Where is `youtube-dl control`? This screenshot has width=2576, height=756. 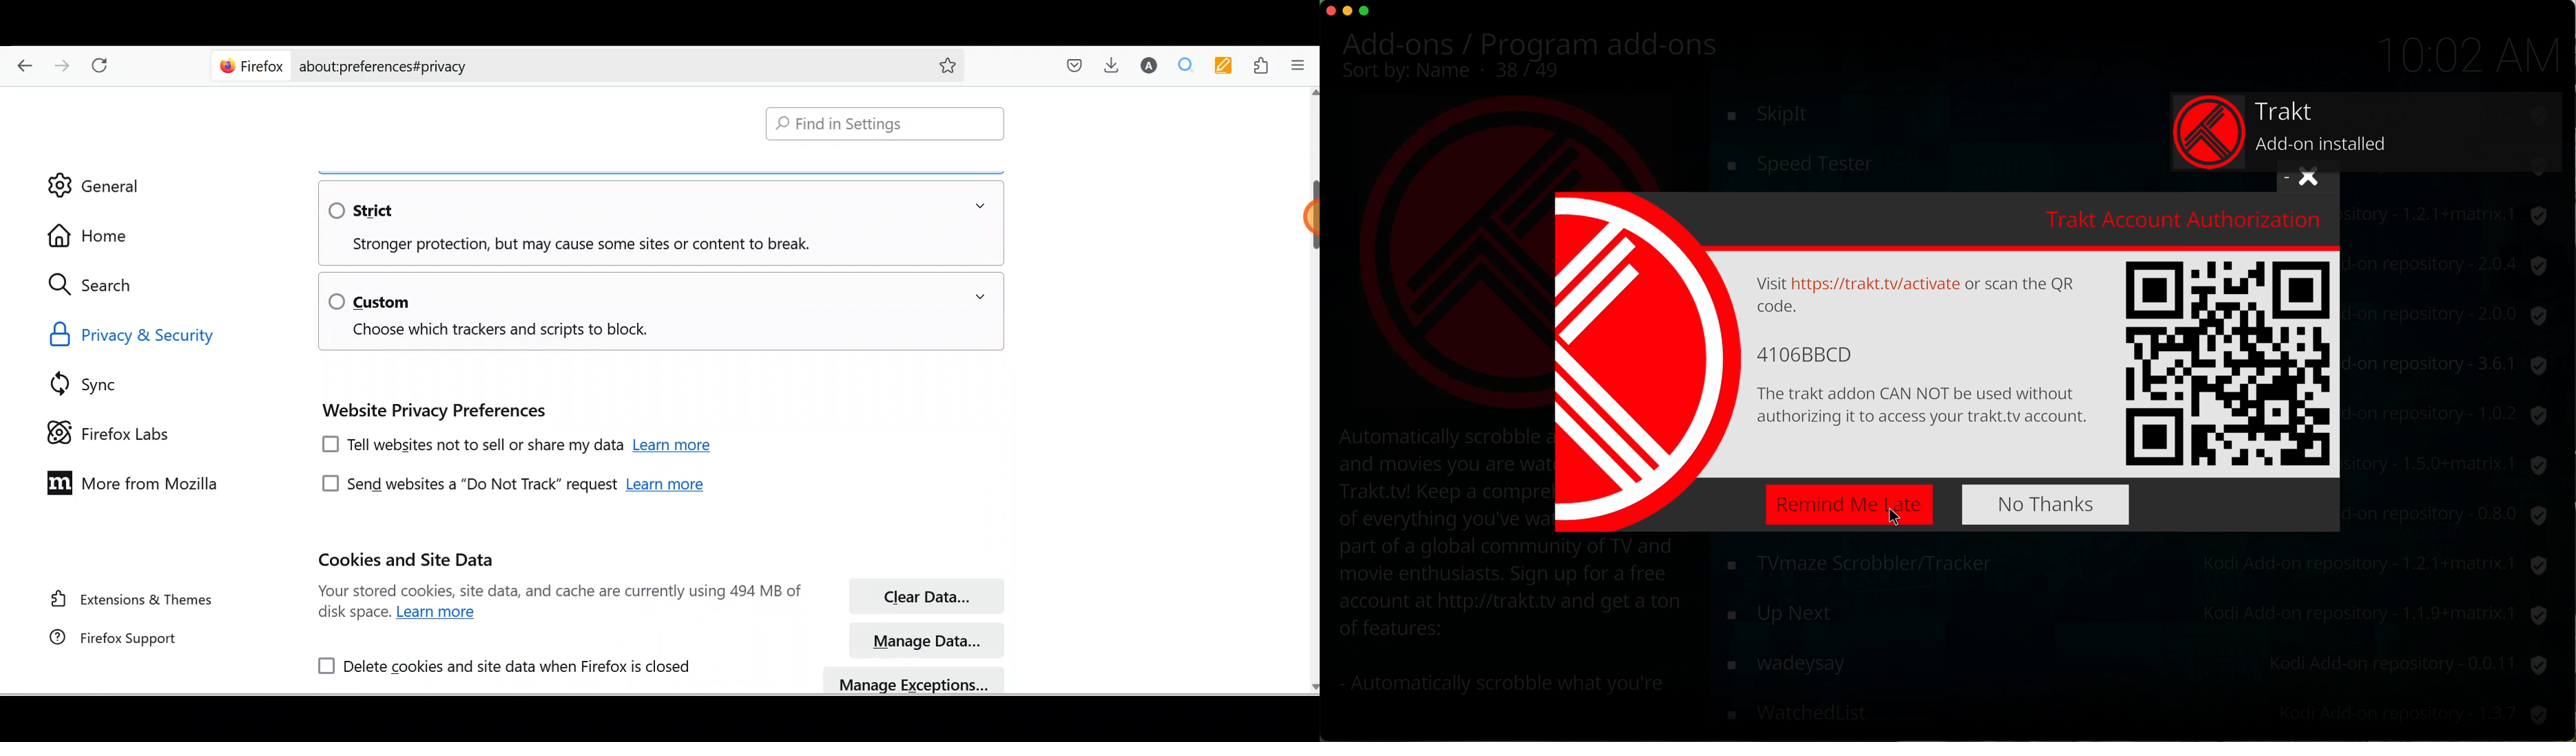
youtube-dl control is located at coordinates (2135, 713).